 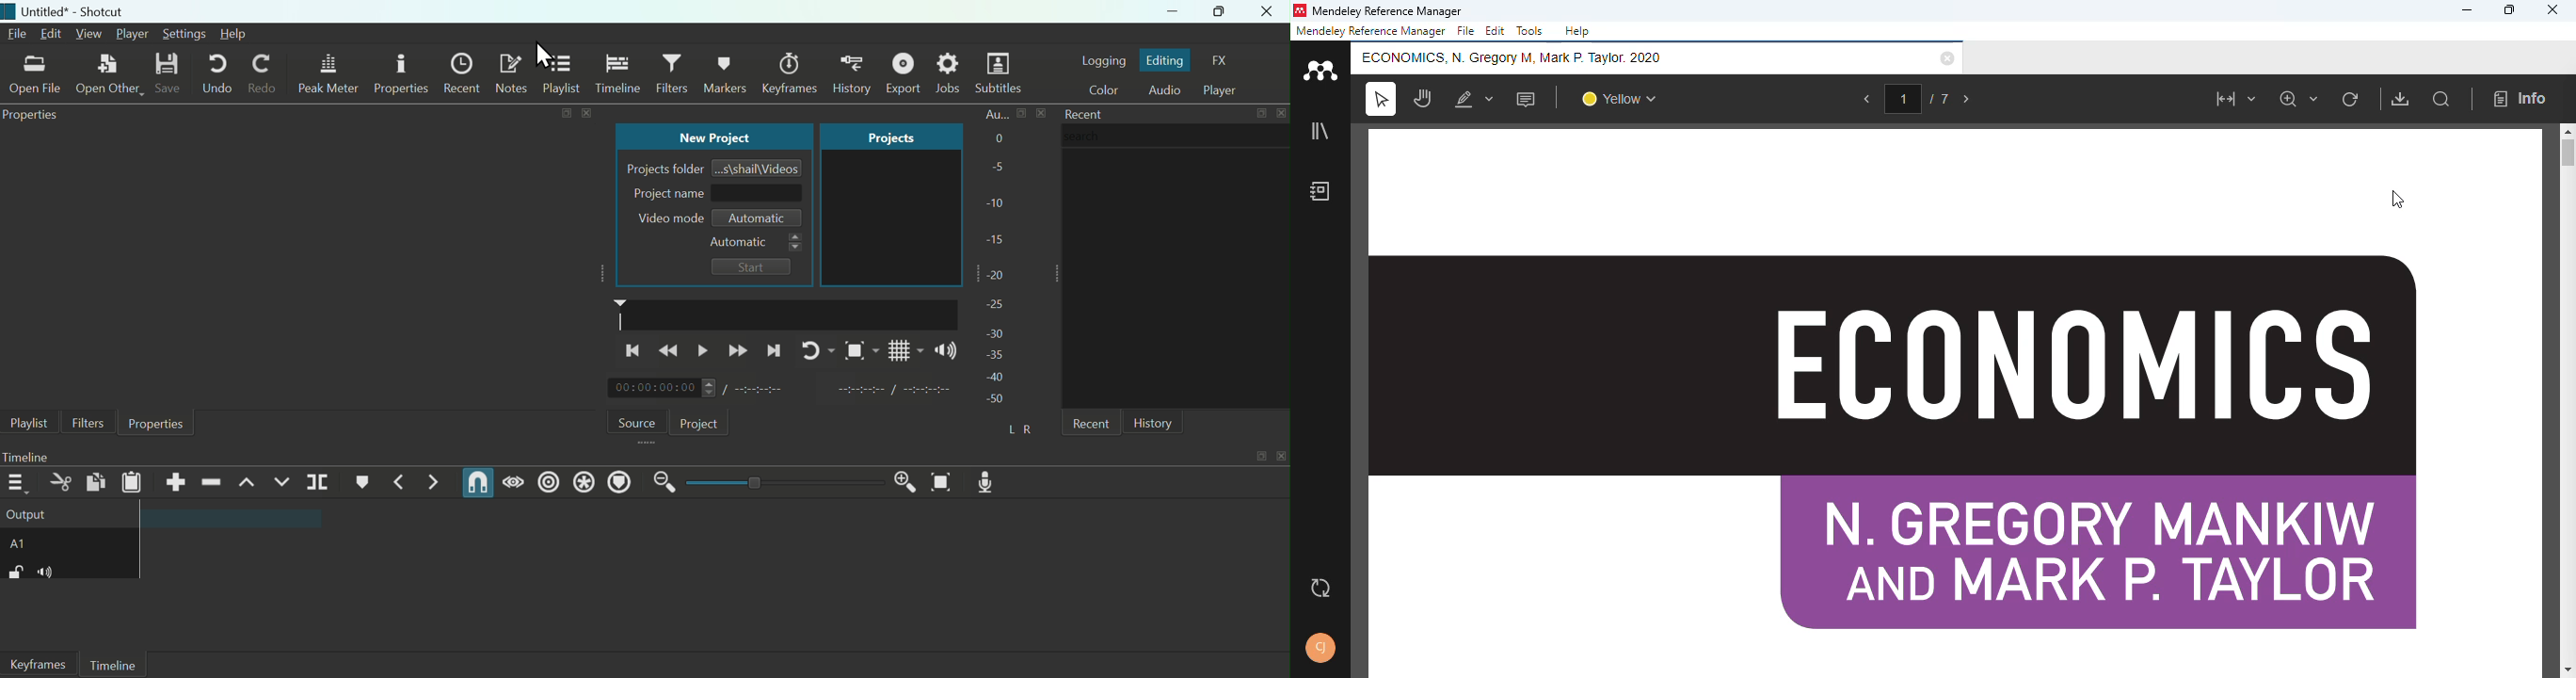 I want to click on Edit, so click(x=53, y=34).